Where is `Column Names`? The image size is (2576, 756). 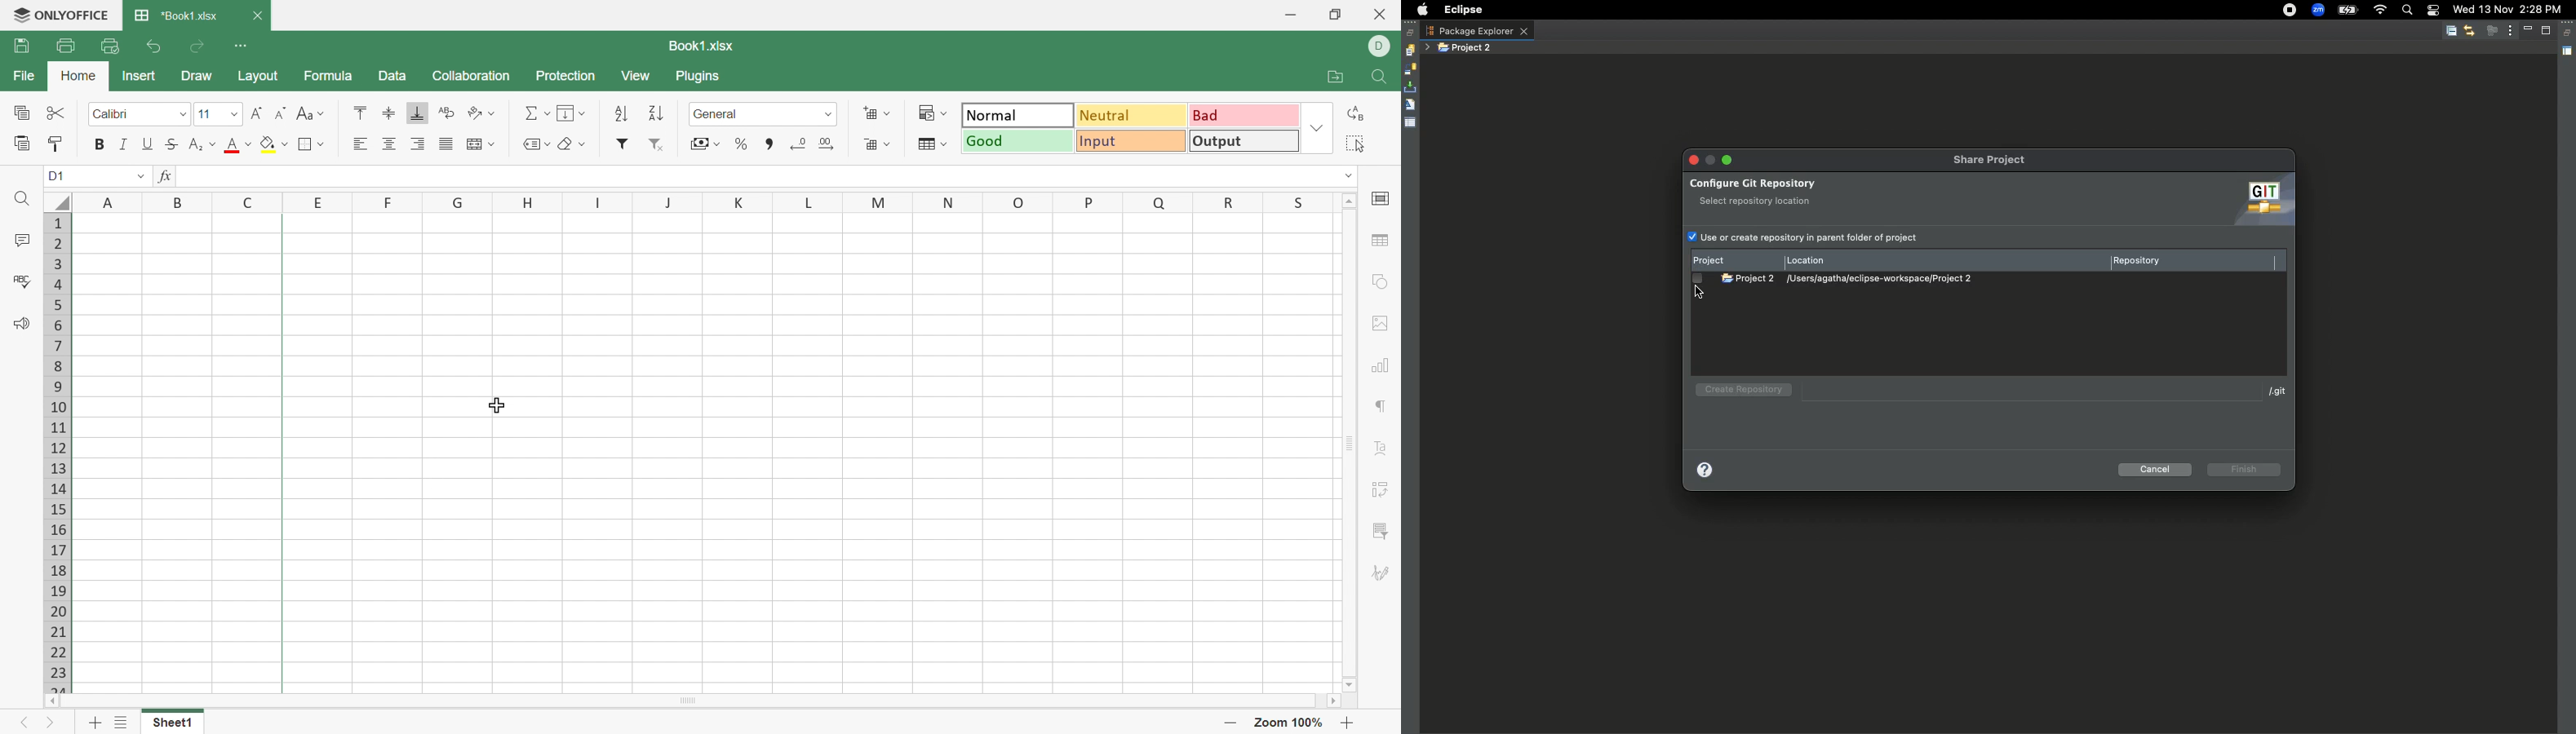
Column Names is located at coordinates (688, 201).